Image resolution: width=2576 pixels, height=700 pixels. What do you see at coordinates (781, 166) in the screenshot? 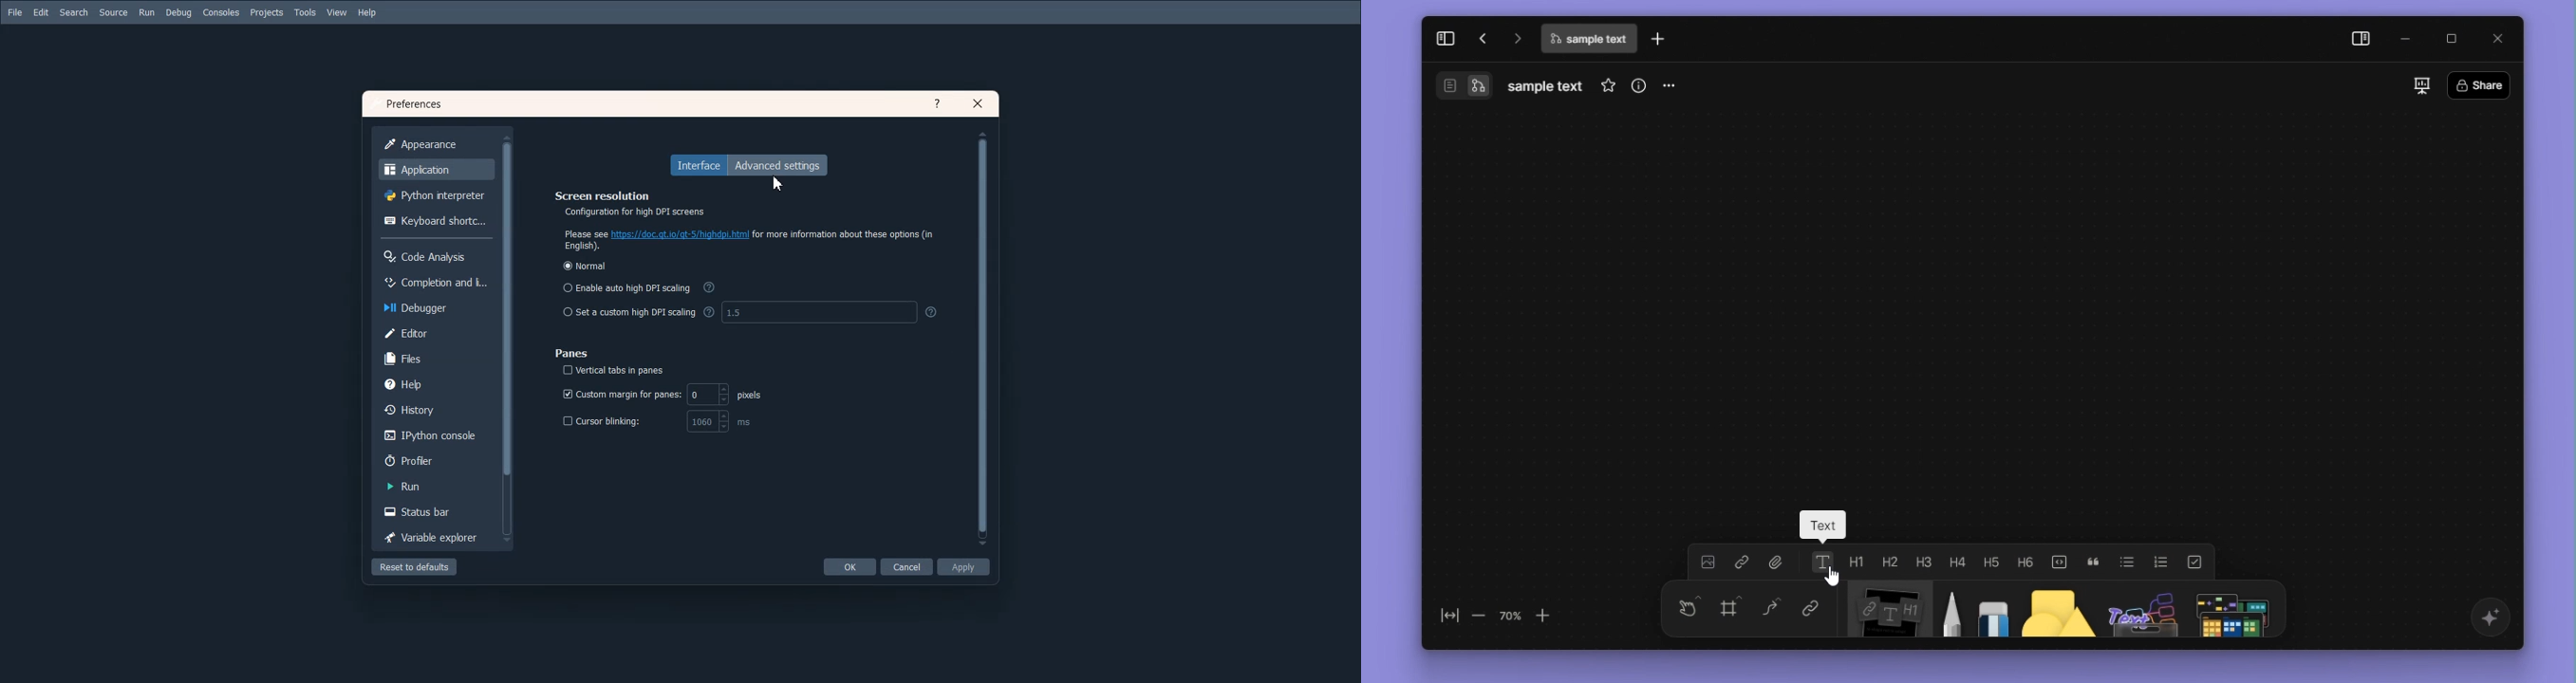
I see `Advanced settings` at bounding box center [781, 166].